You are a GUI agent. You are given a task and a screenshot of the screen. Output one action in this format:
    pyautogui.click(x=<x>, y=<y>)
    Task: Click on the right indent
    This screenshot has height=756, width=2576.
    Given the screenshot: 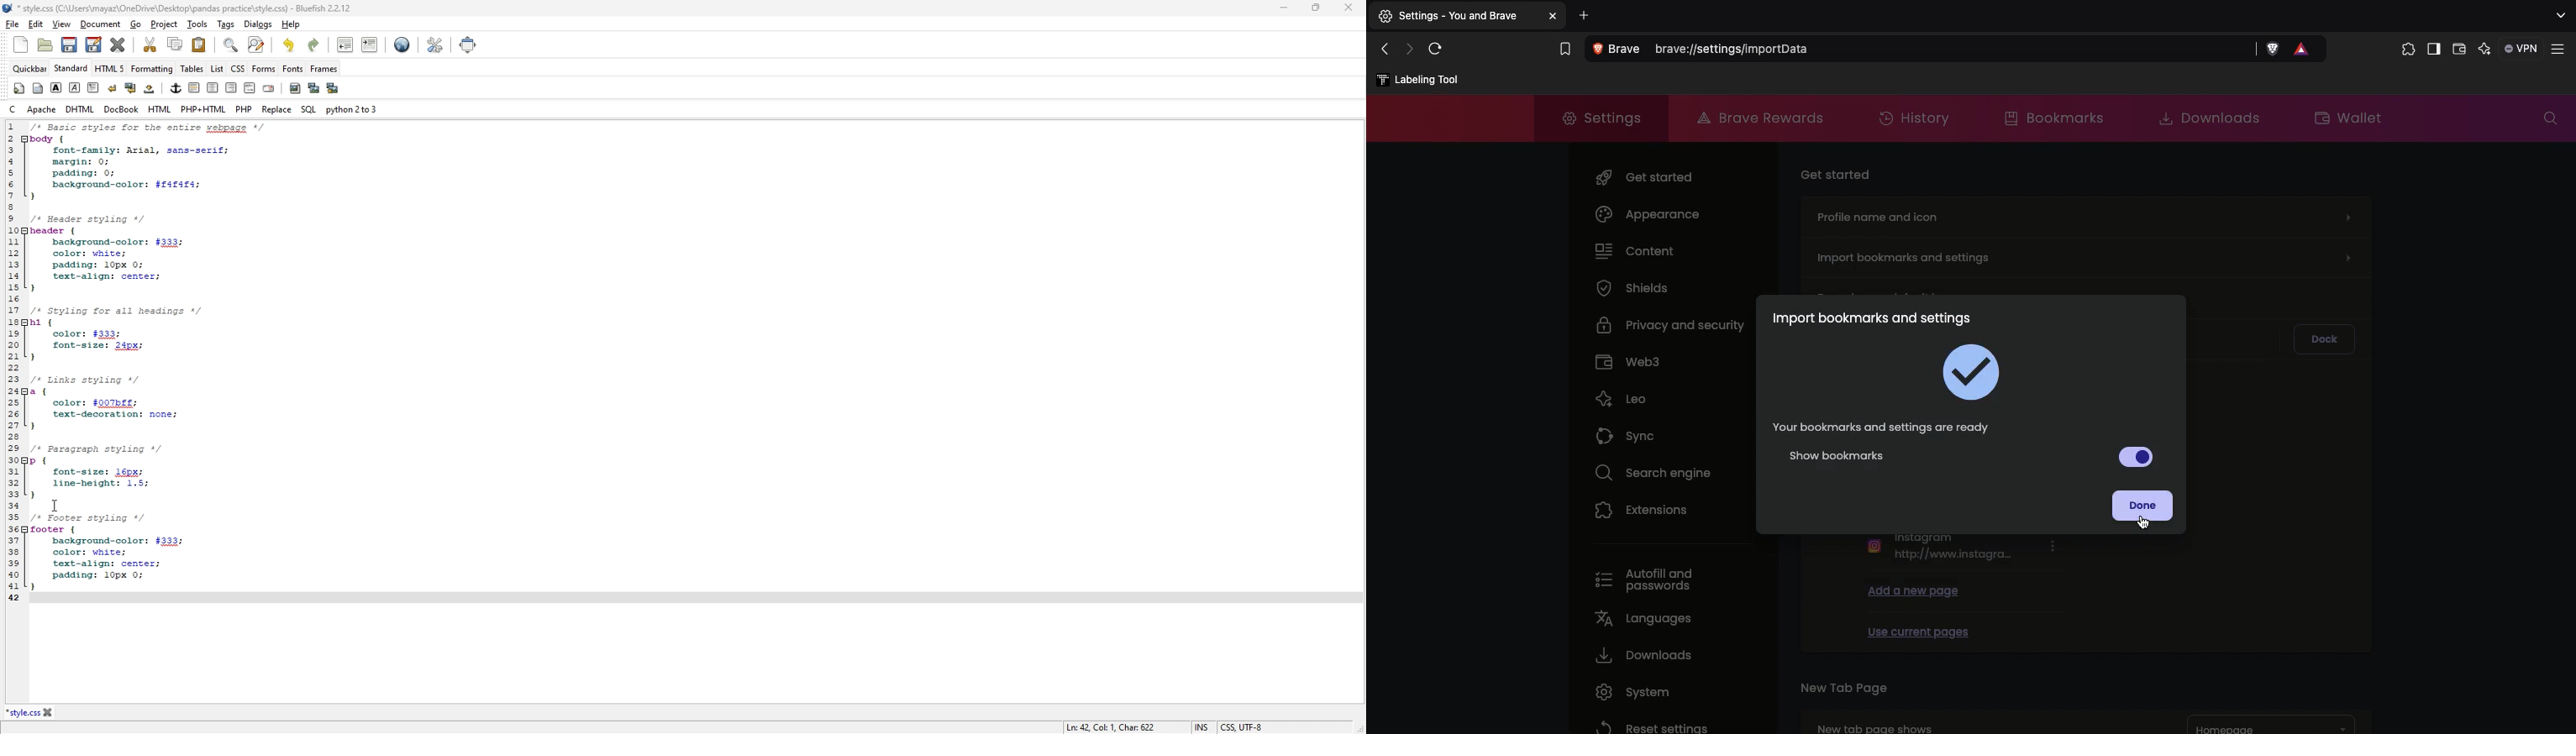 What is the action you would take?
    pyautogui.click(x=194, y=87)
    